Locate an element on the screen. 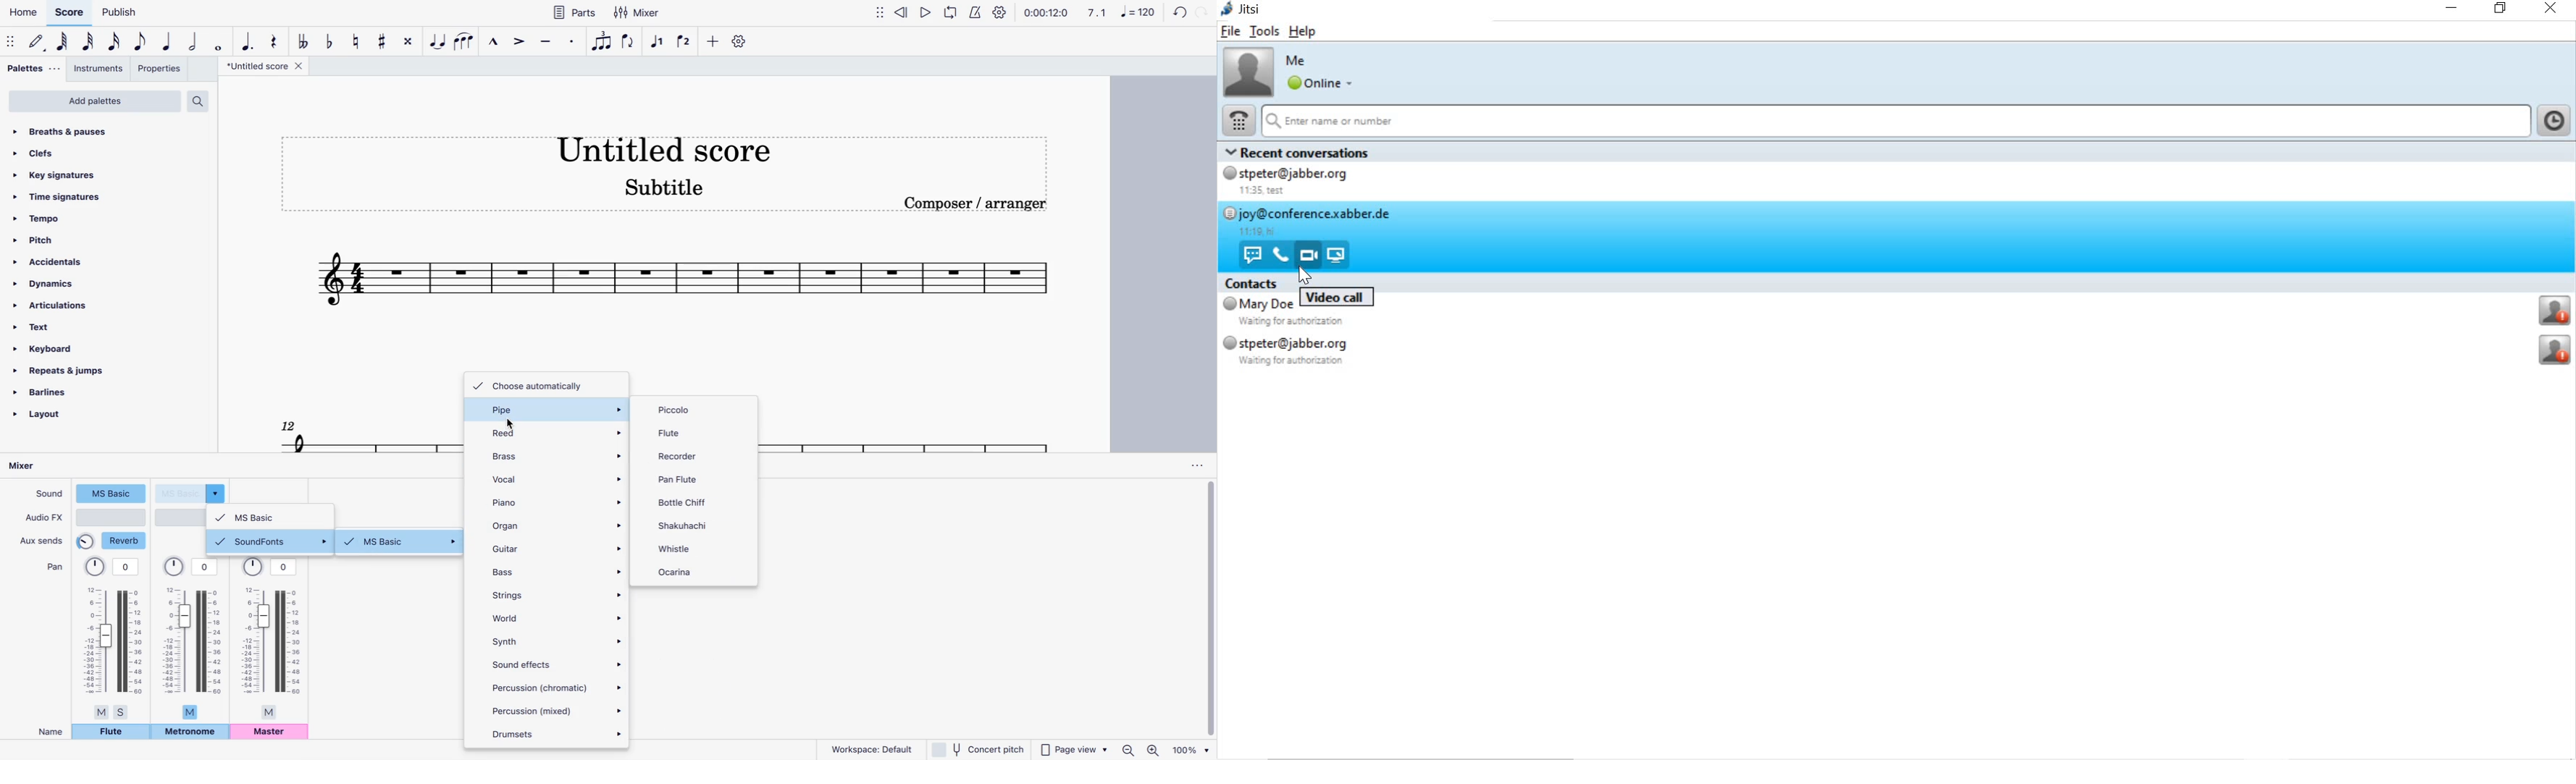 The height and width of the screenshot is (784, 2576). vocal is located at coordinates (555, 478).